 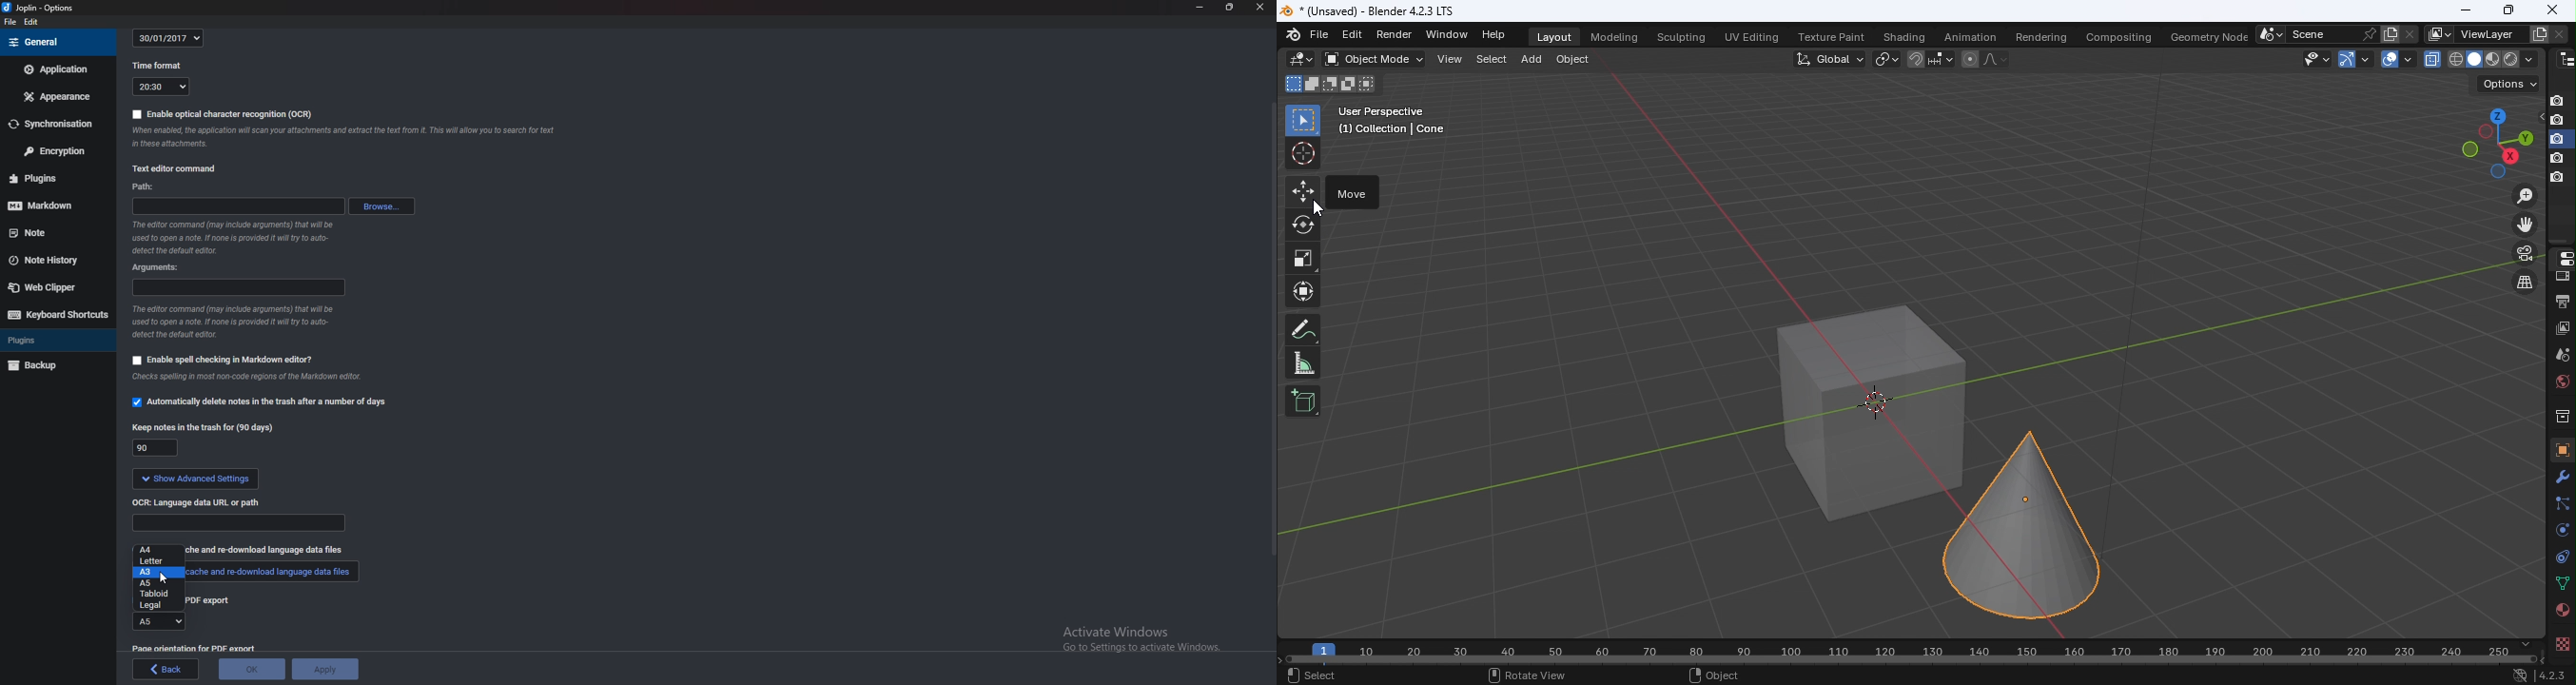 I want to click on Plugins, so click(x=56, y=339).